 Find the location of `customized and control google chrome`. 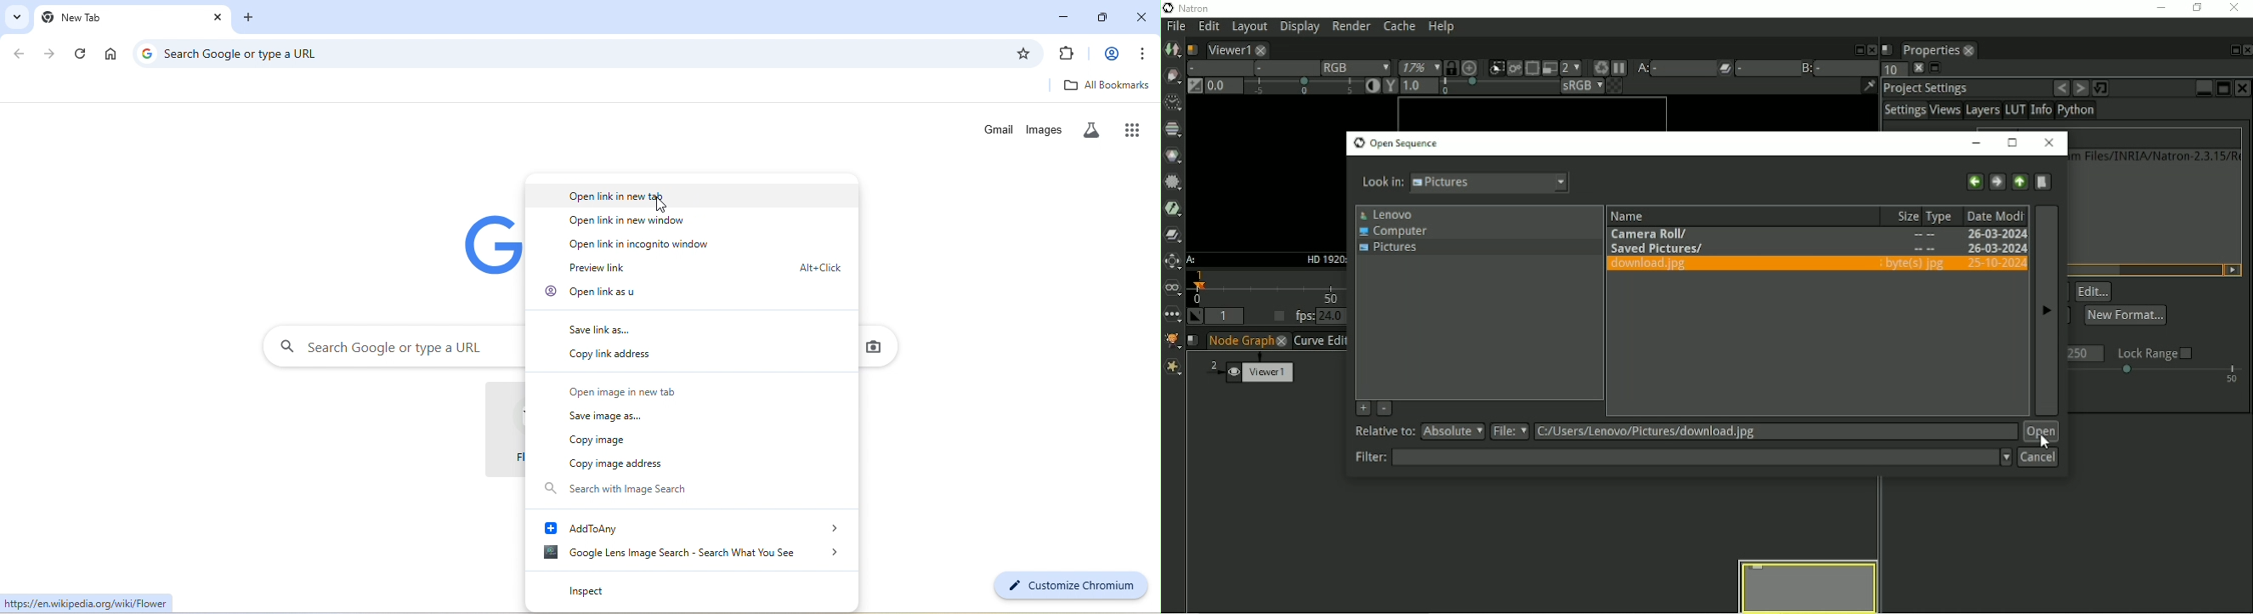

customized and control google chrome is located at coordinates (1146, 54).